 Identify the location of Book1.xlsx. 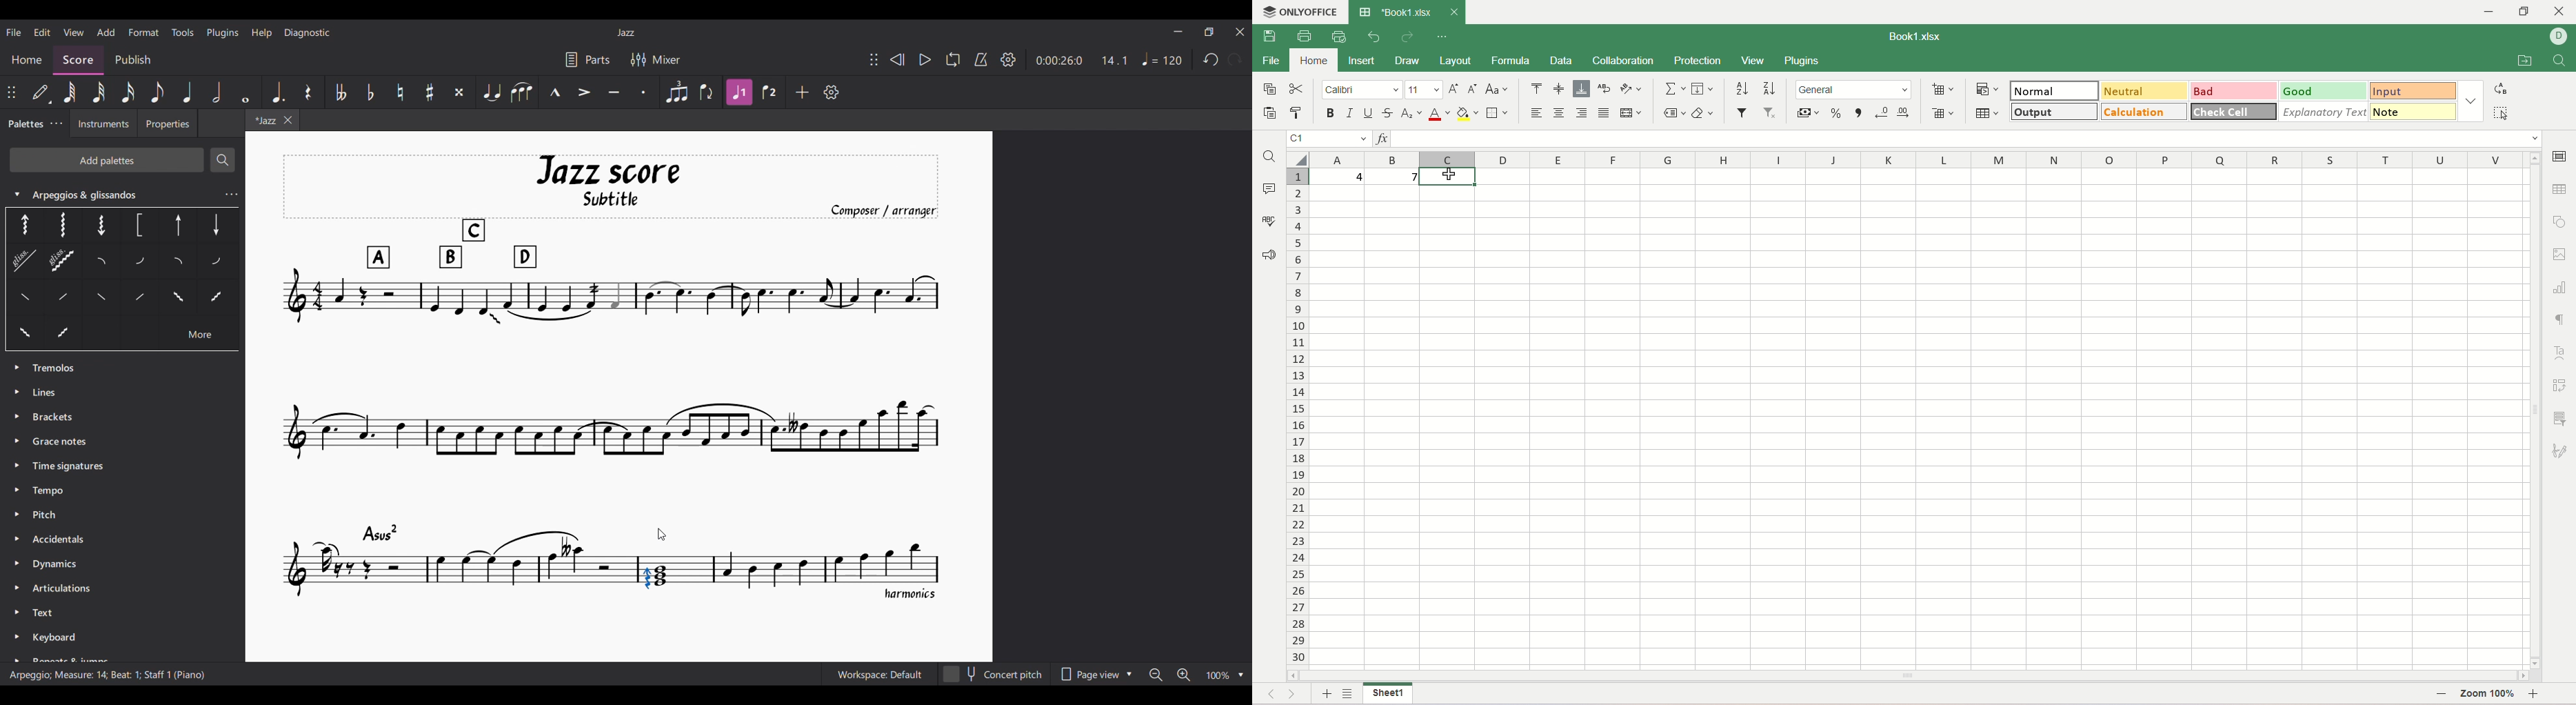
(1918, 37).